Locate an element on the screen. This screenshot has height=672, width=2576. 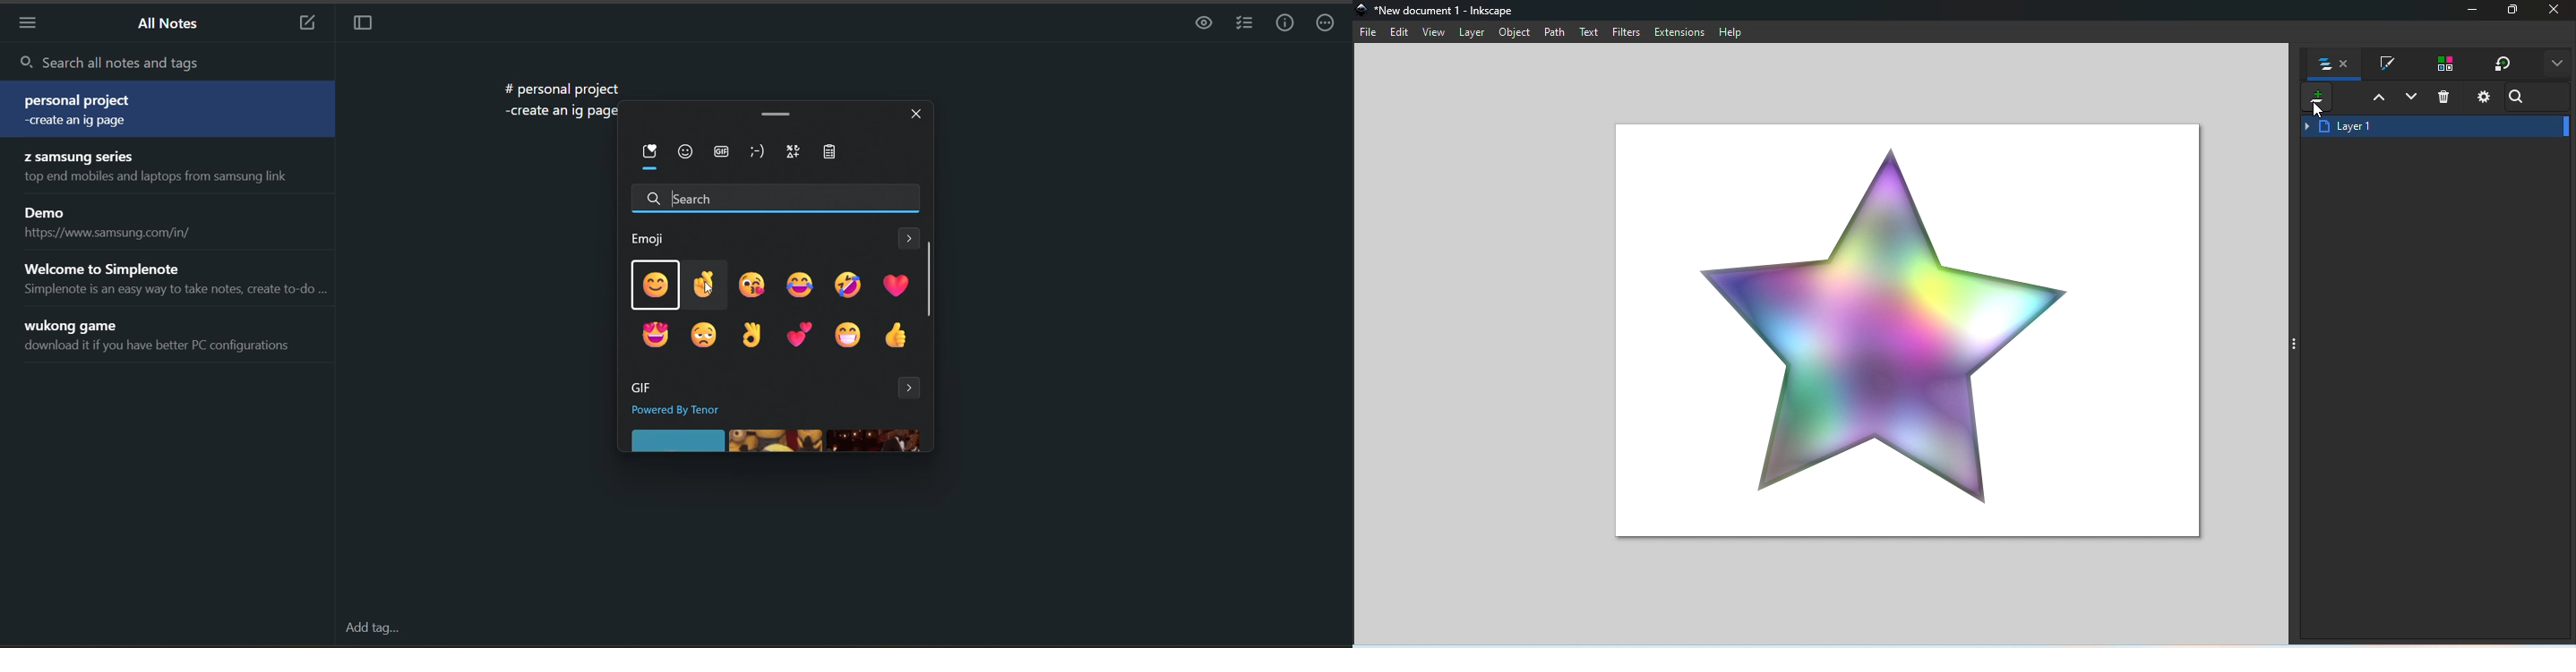
menu is located at coordinates (25, 25).